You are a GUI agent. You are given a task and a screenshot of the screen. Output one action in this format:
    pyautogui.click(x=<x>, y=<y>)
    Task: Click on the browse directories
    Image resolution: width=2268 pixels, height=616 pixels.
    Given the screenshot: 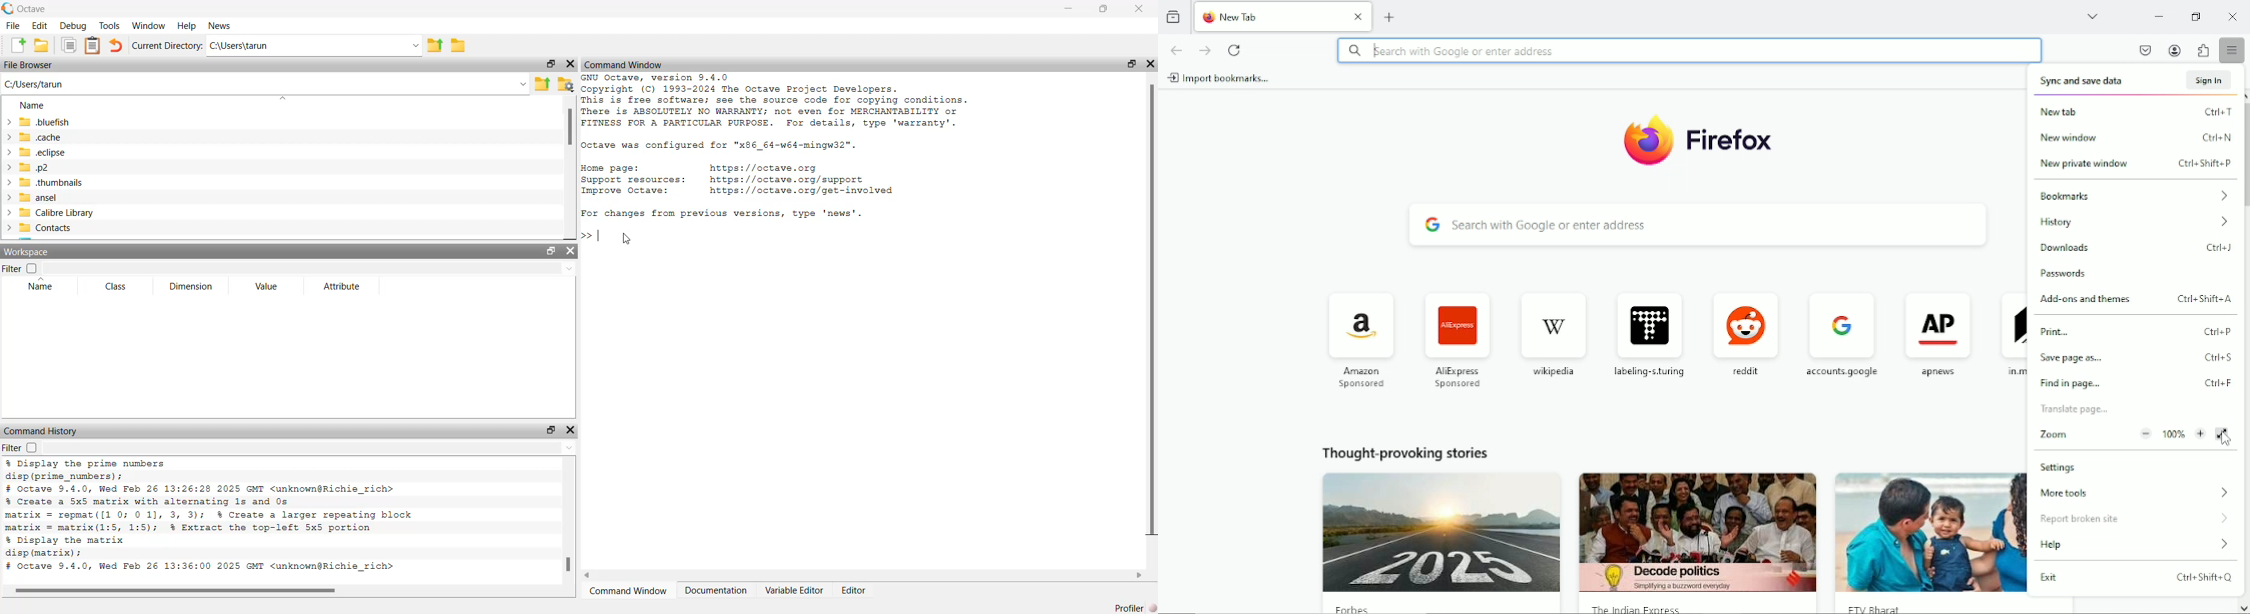 What is the action you would take?
    pyautogui.click(x=464, y=45)
    